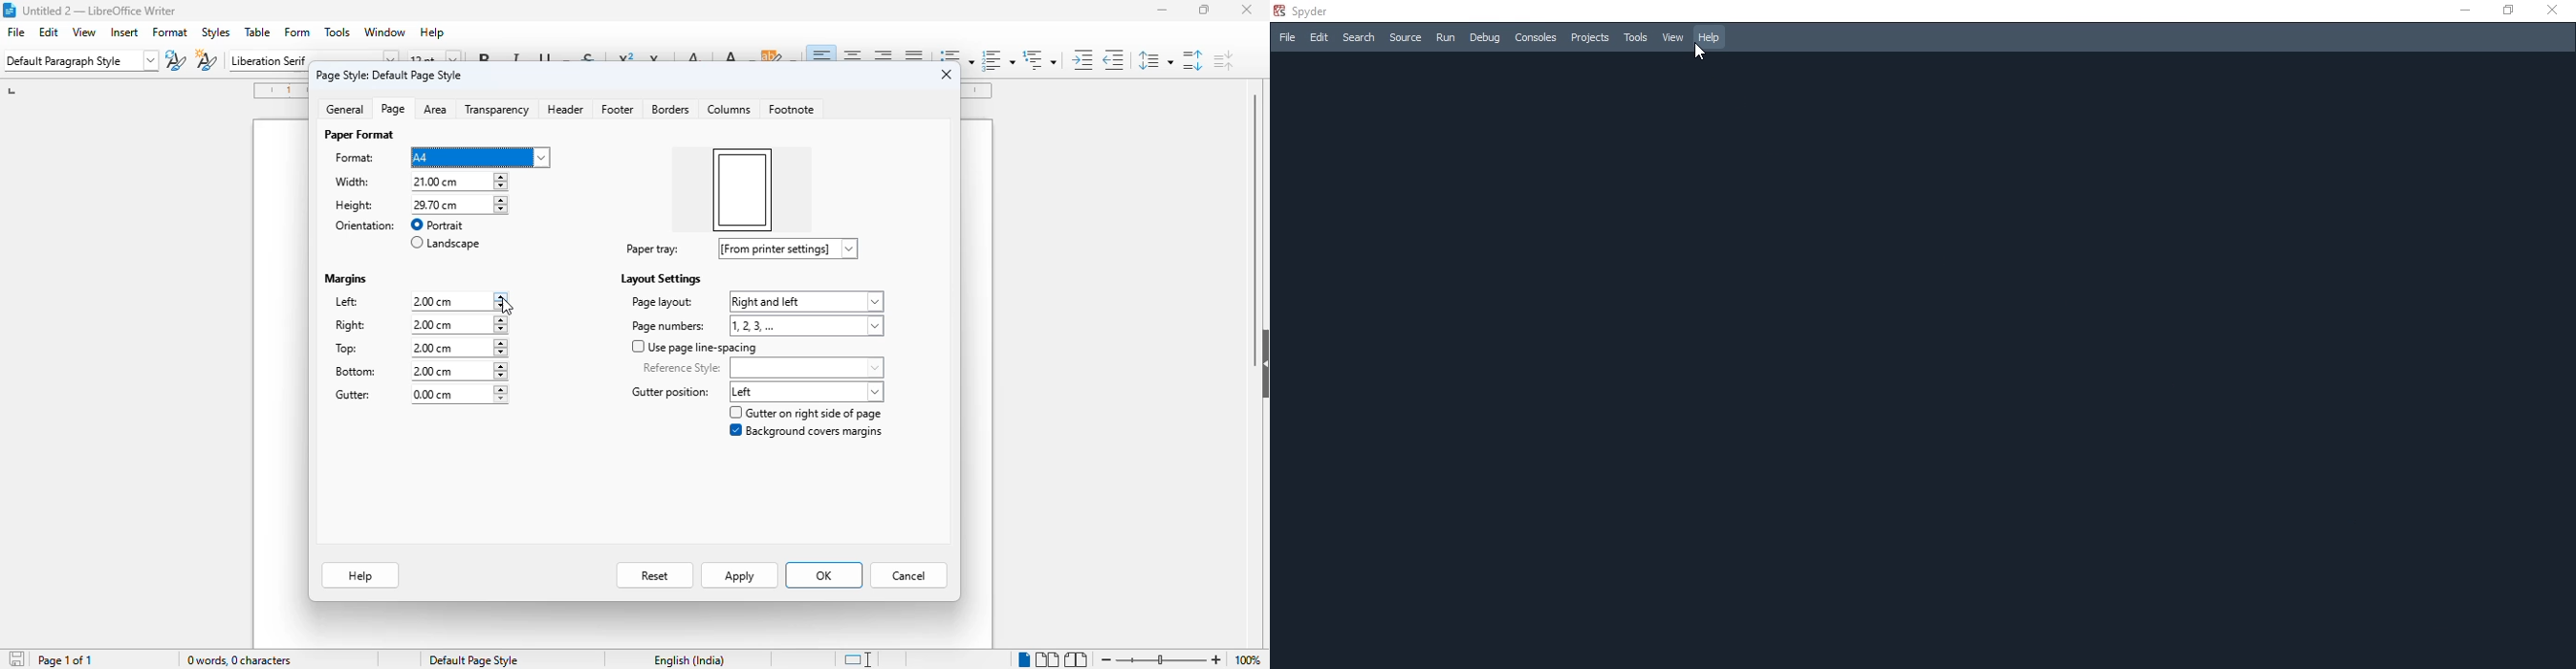  I want to click on decrease indent, so click(1113, 60).